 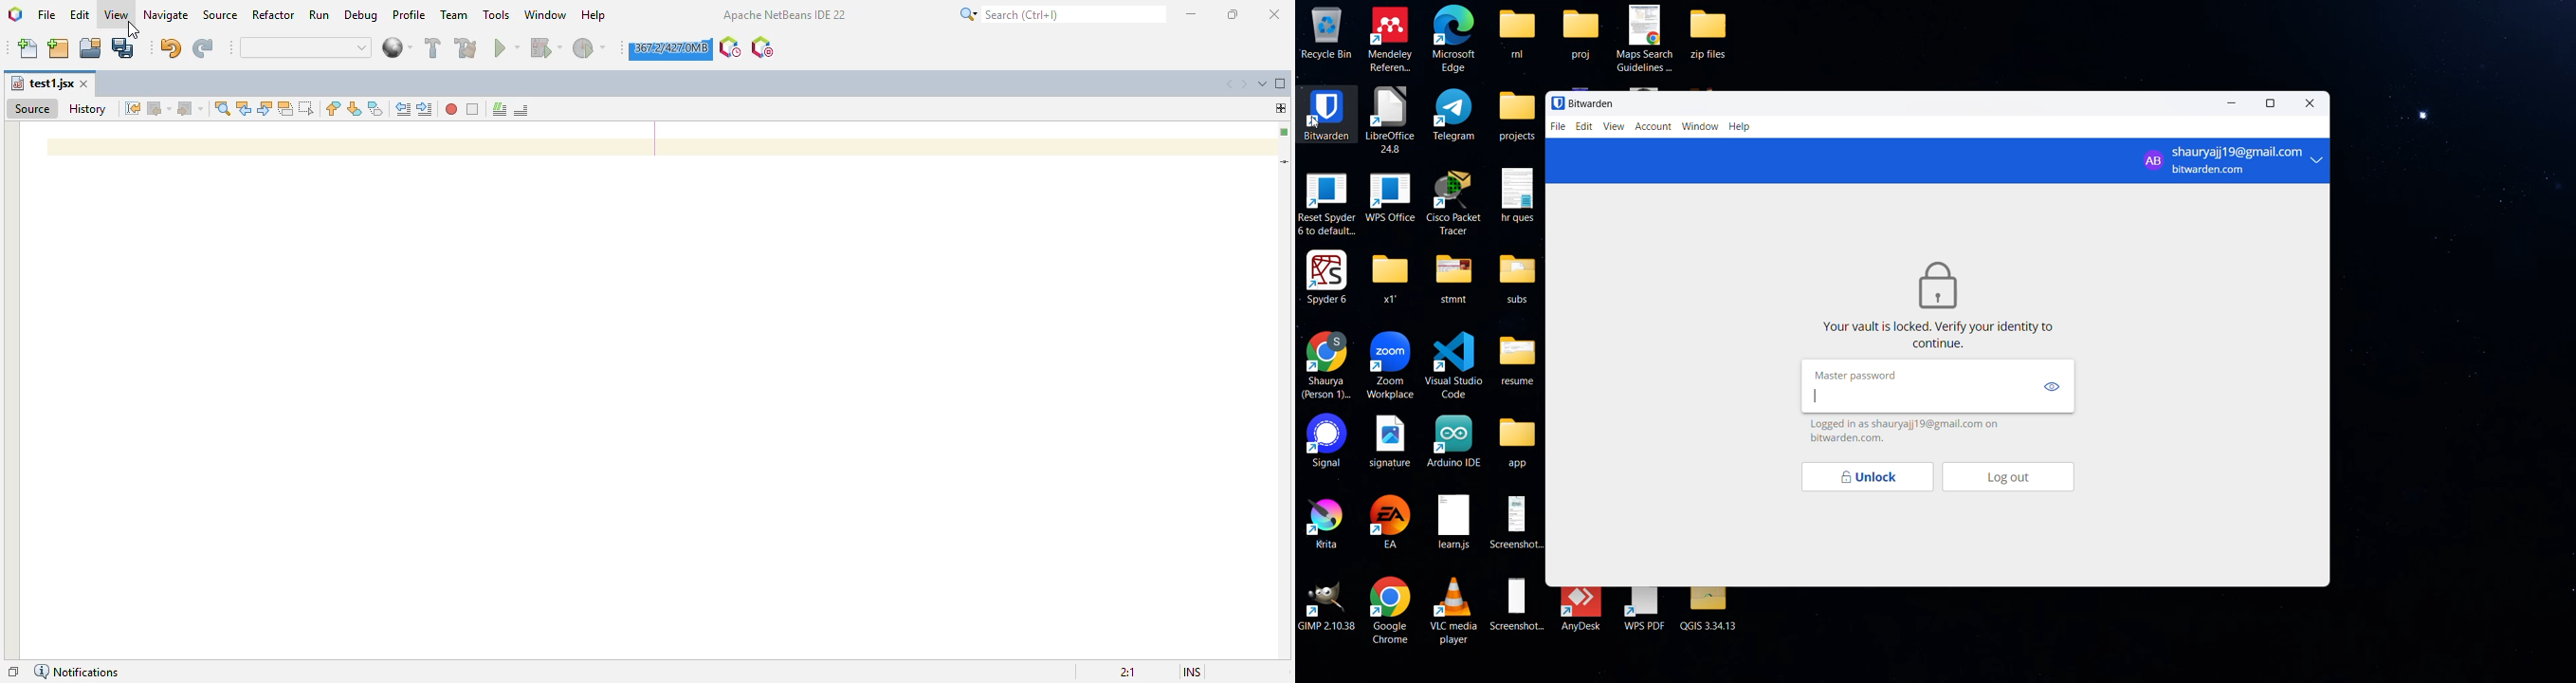 What do you see at coordinates (1389, 441) in the screenshot?
I see `signature` at bounding box center [1389, 441].